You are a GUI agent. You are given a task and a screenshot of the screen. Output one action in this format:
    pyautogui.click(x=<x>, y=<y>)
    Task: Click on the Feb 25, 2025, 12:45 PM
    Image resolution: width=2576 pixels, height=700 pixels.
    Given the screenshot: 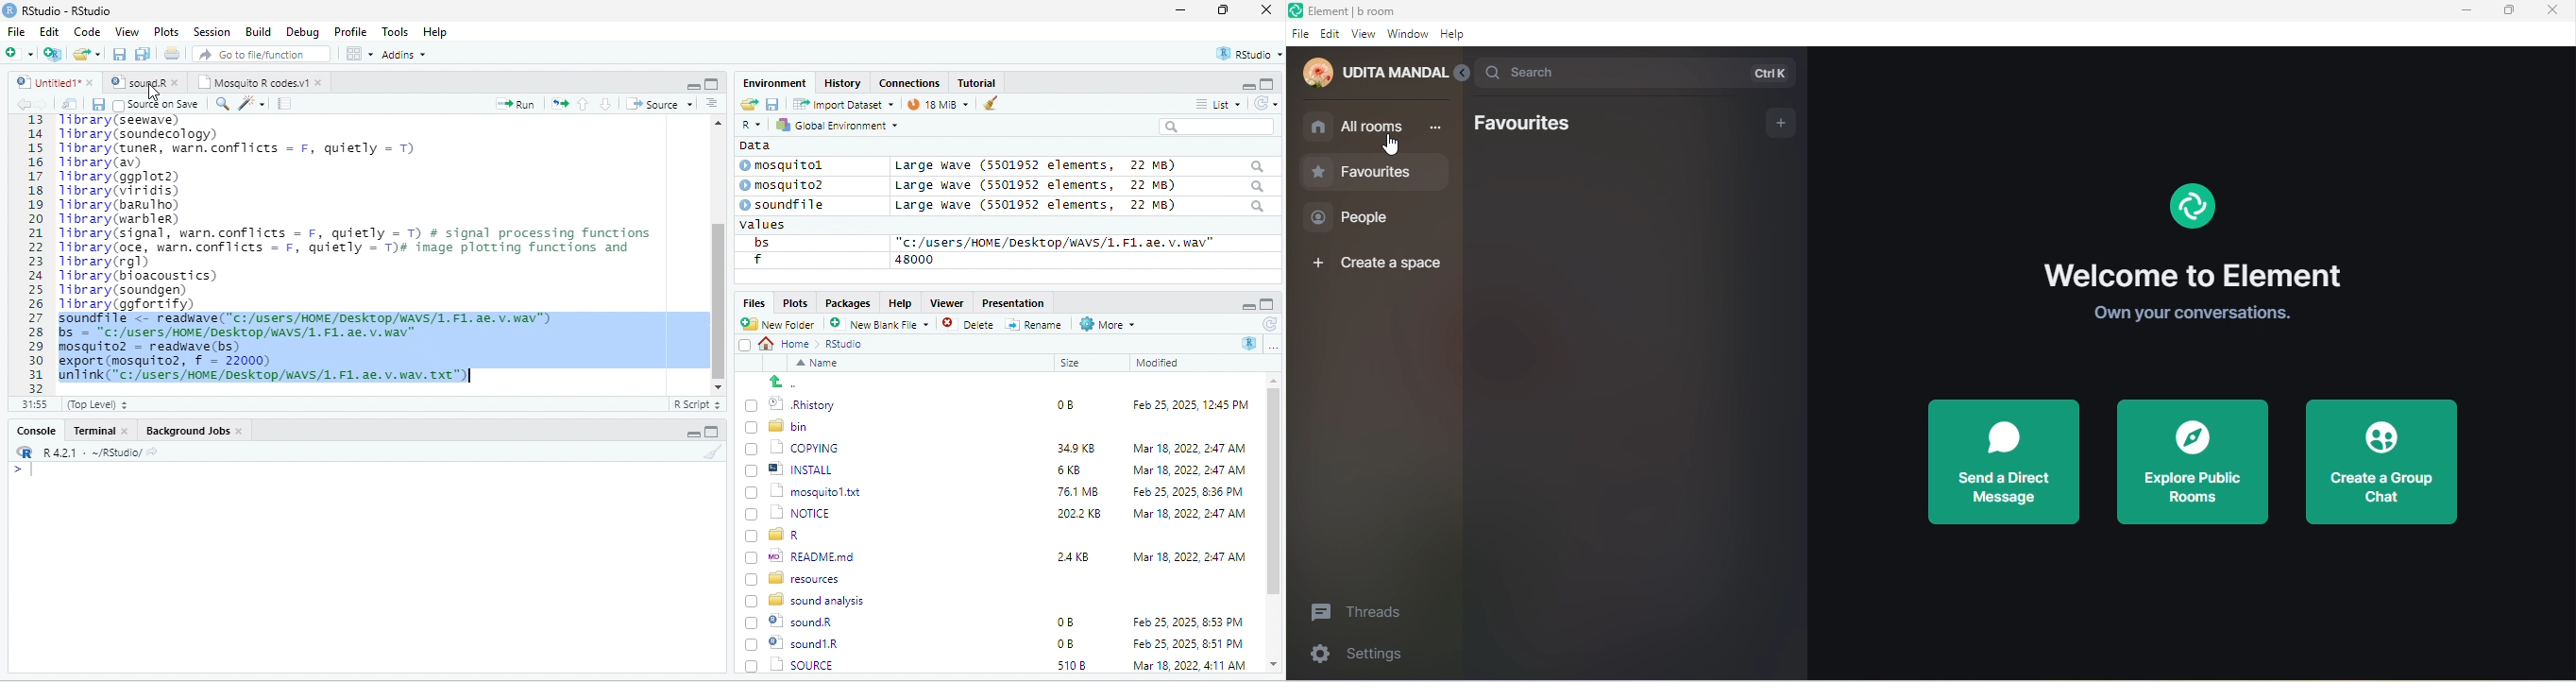 What is the action you would take?
    pyautogui.click(x=1191, y=407)
    